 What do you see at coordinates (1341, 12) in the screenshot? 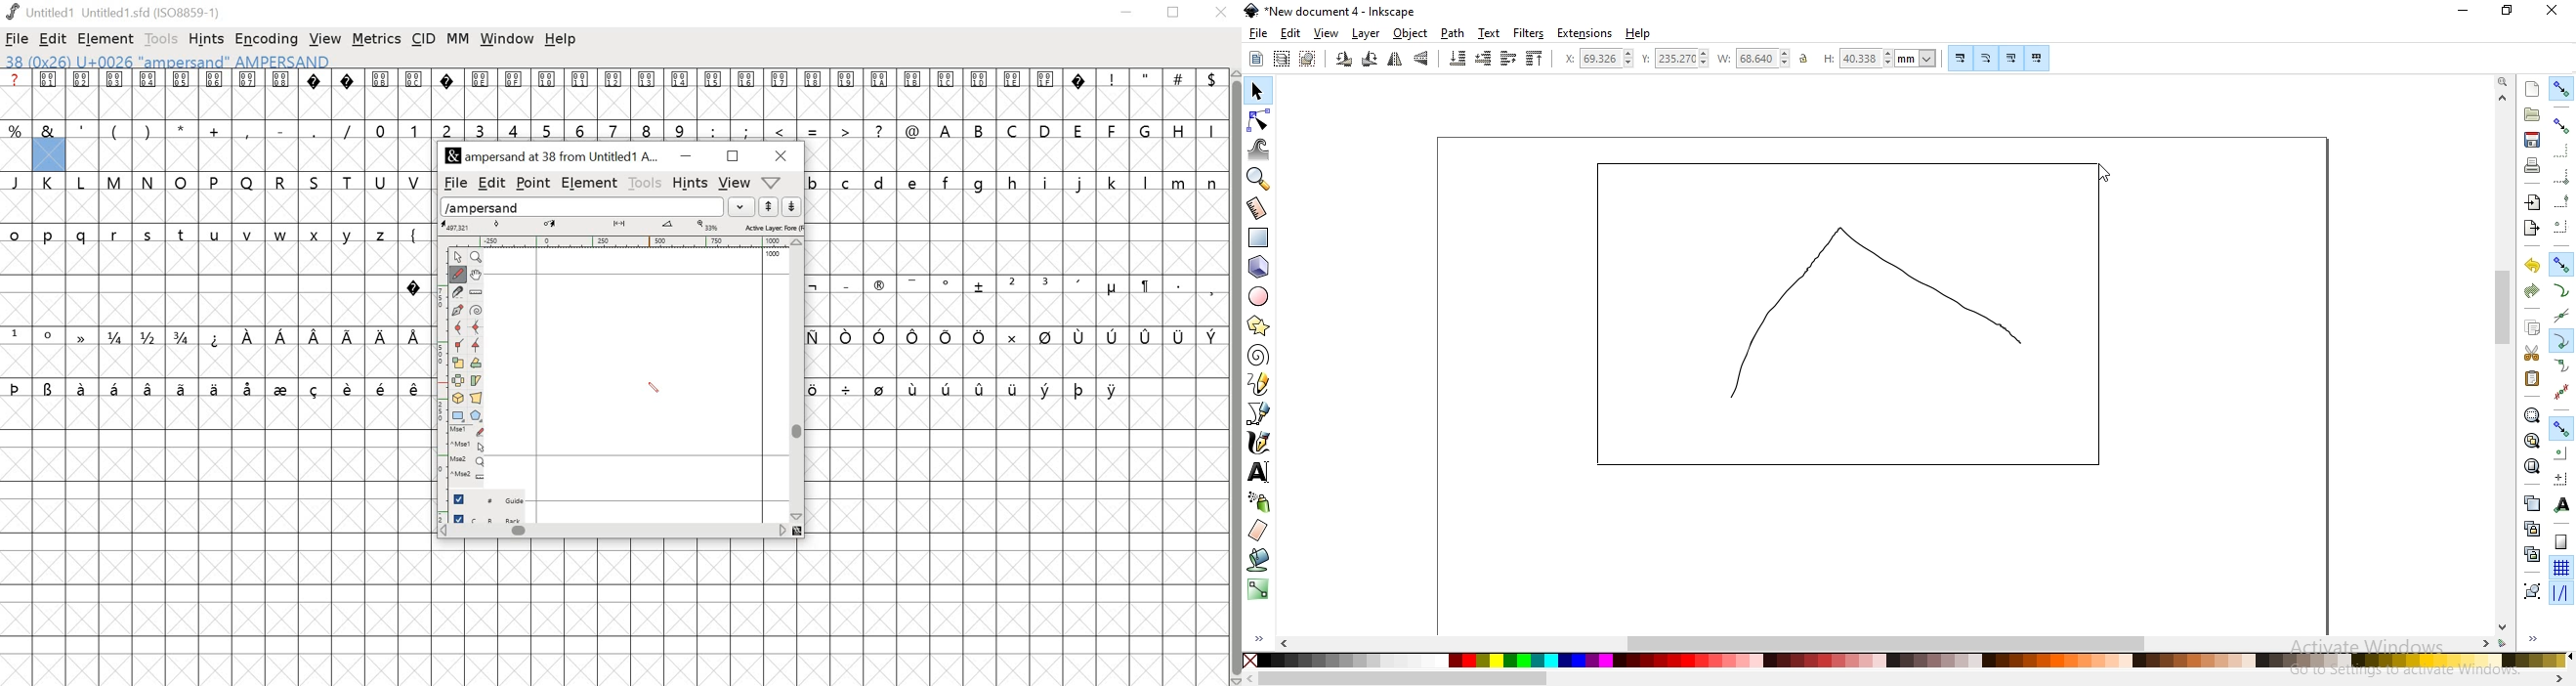
I see `new document 4 - Inkscape` at bounding box center [1341, 12].